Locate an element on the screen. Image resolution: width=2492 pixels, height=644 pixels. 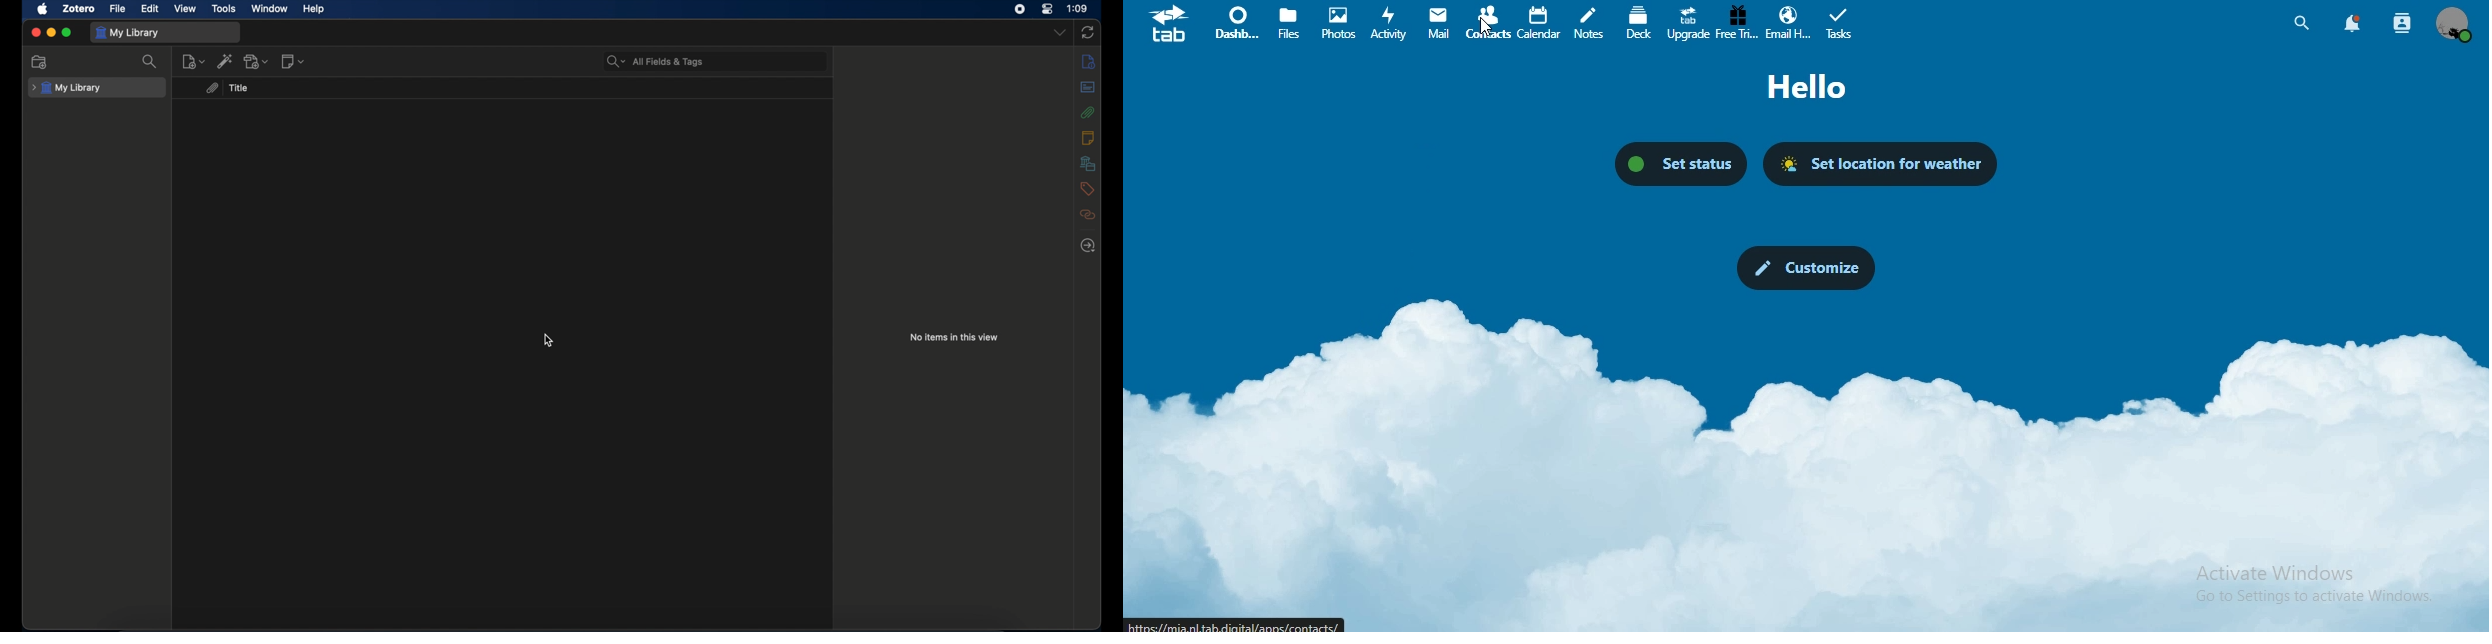
search contact is located at coordinates (2403, 24).